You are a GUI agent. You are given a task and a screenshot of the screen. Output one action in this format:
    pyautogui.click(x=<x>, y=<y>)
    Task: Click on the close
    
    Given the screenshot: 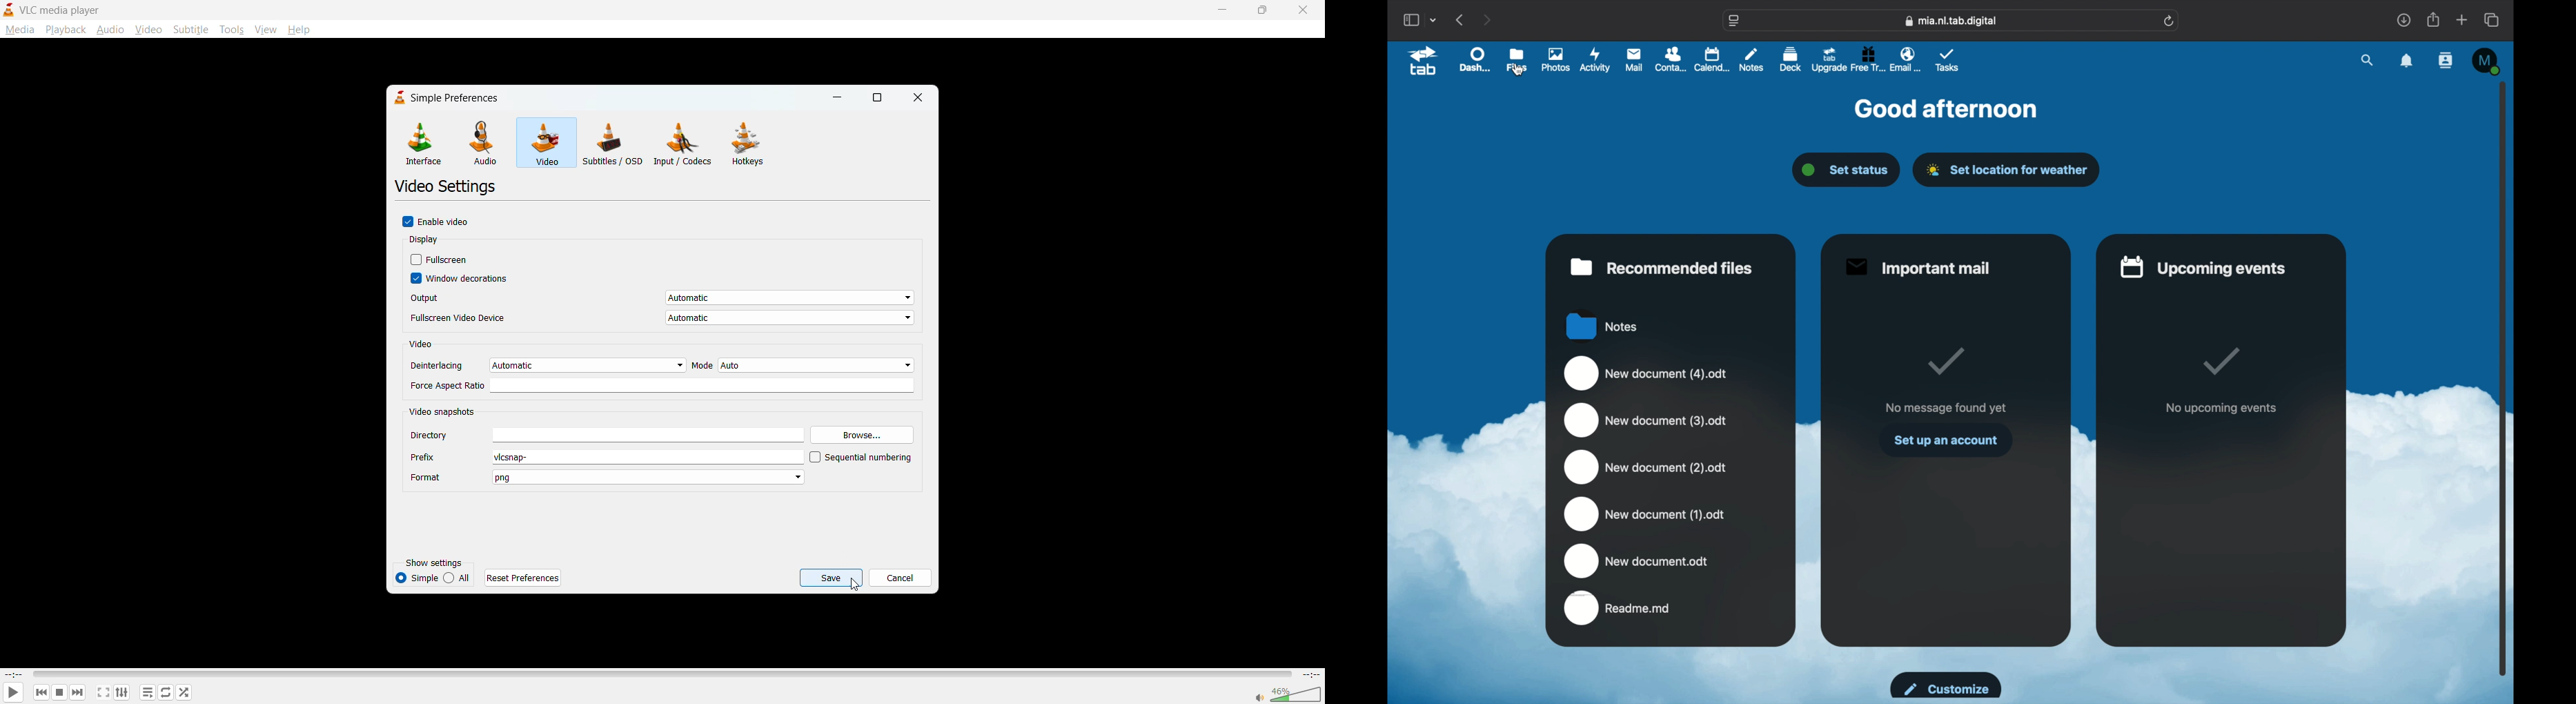 What is the action you would take?
    pyautogui.click(x=918, y=98)
    